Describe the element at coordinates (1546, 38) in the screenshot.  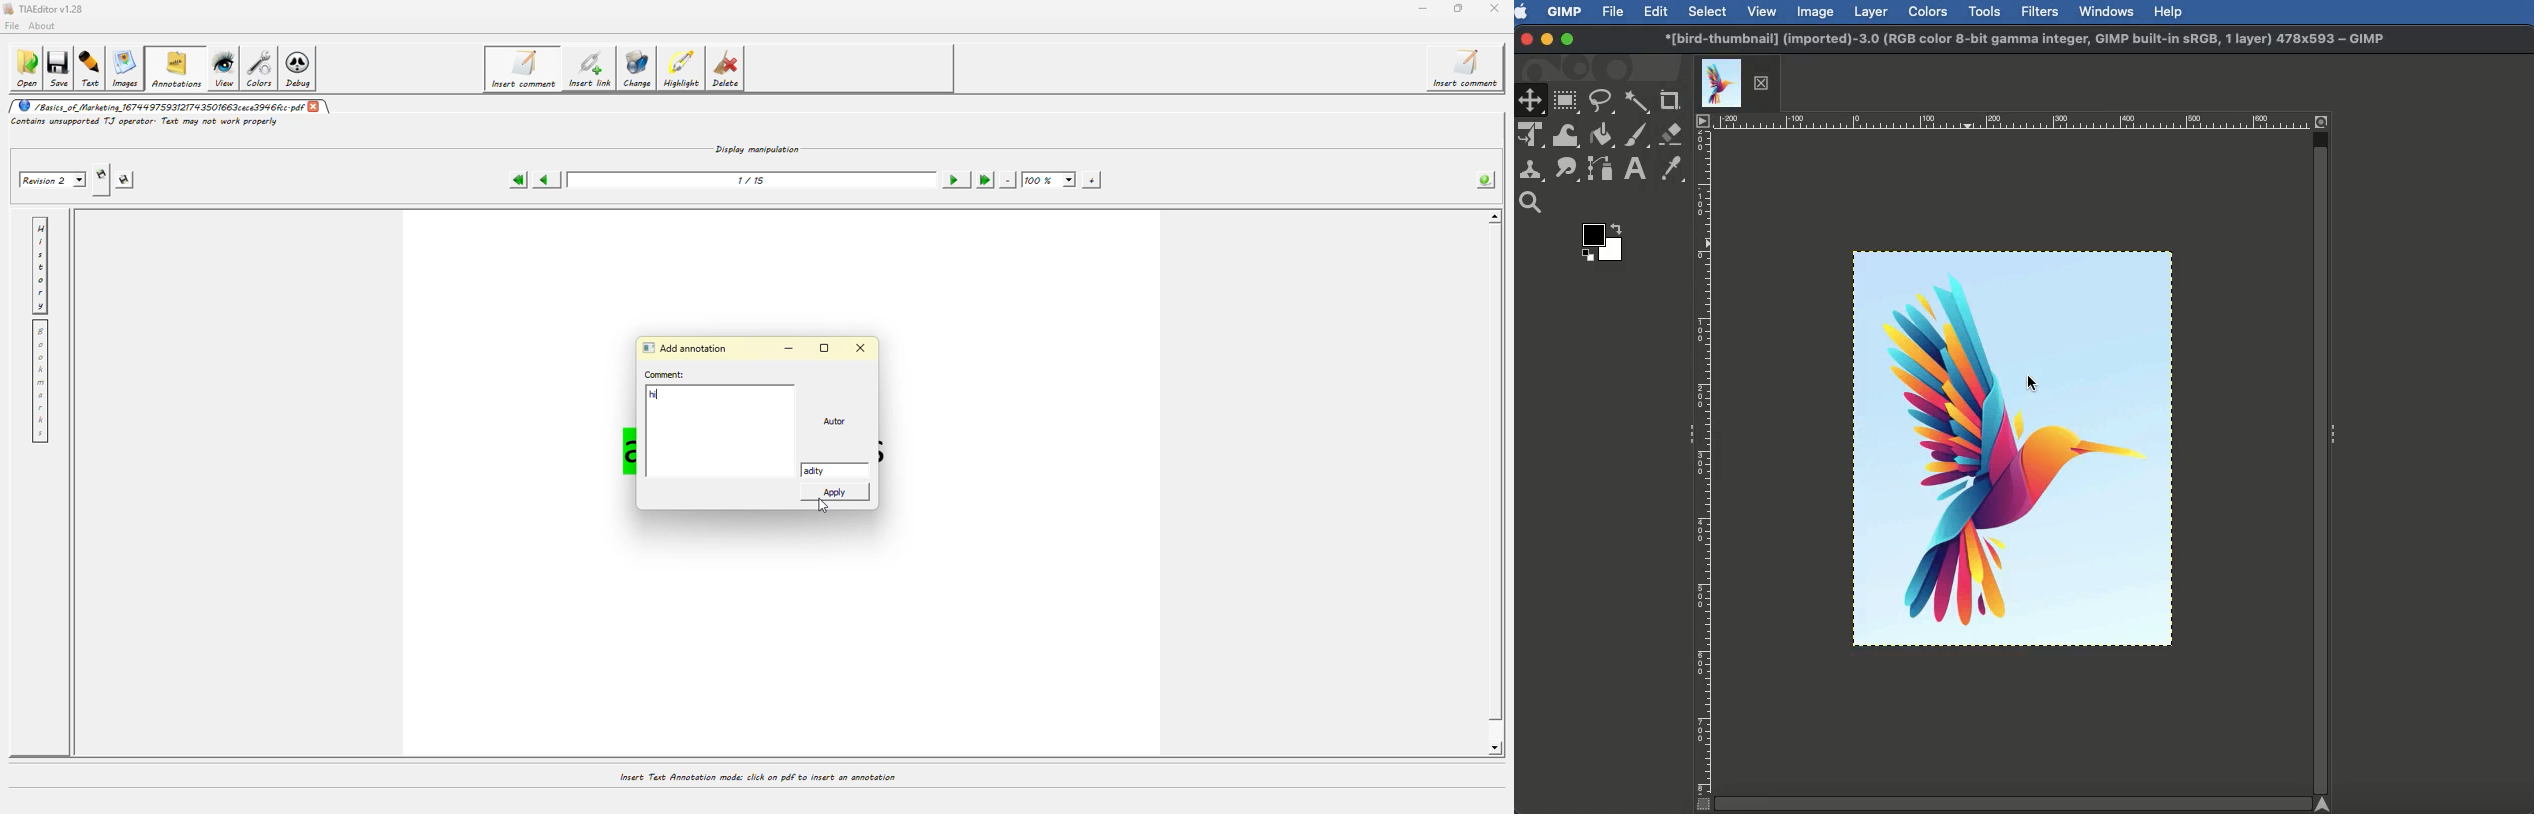
I see `Minimize` at that location.